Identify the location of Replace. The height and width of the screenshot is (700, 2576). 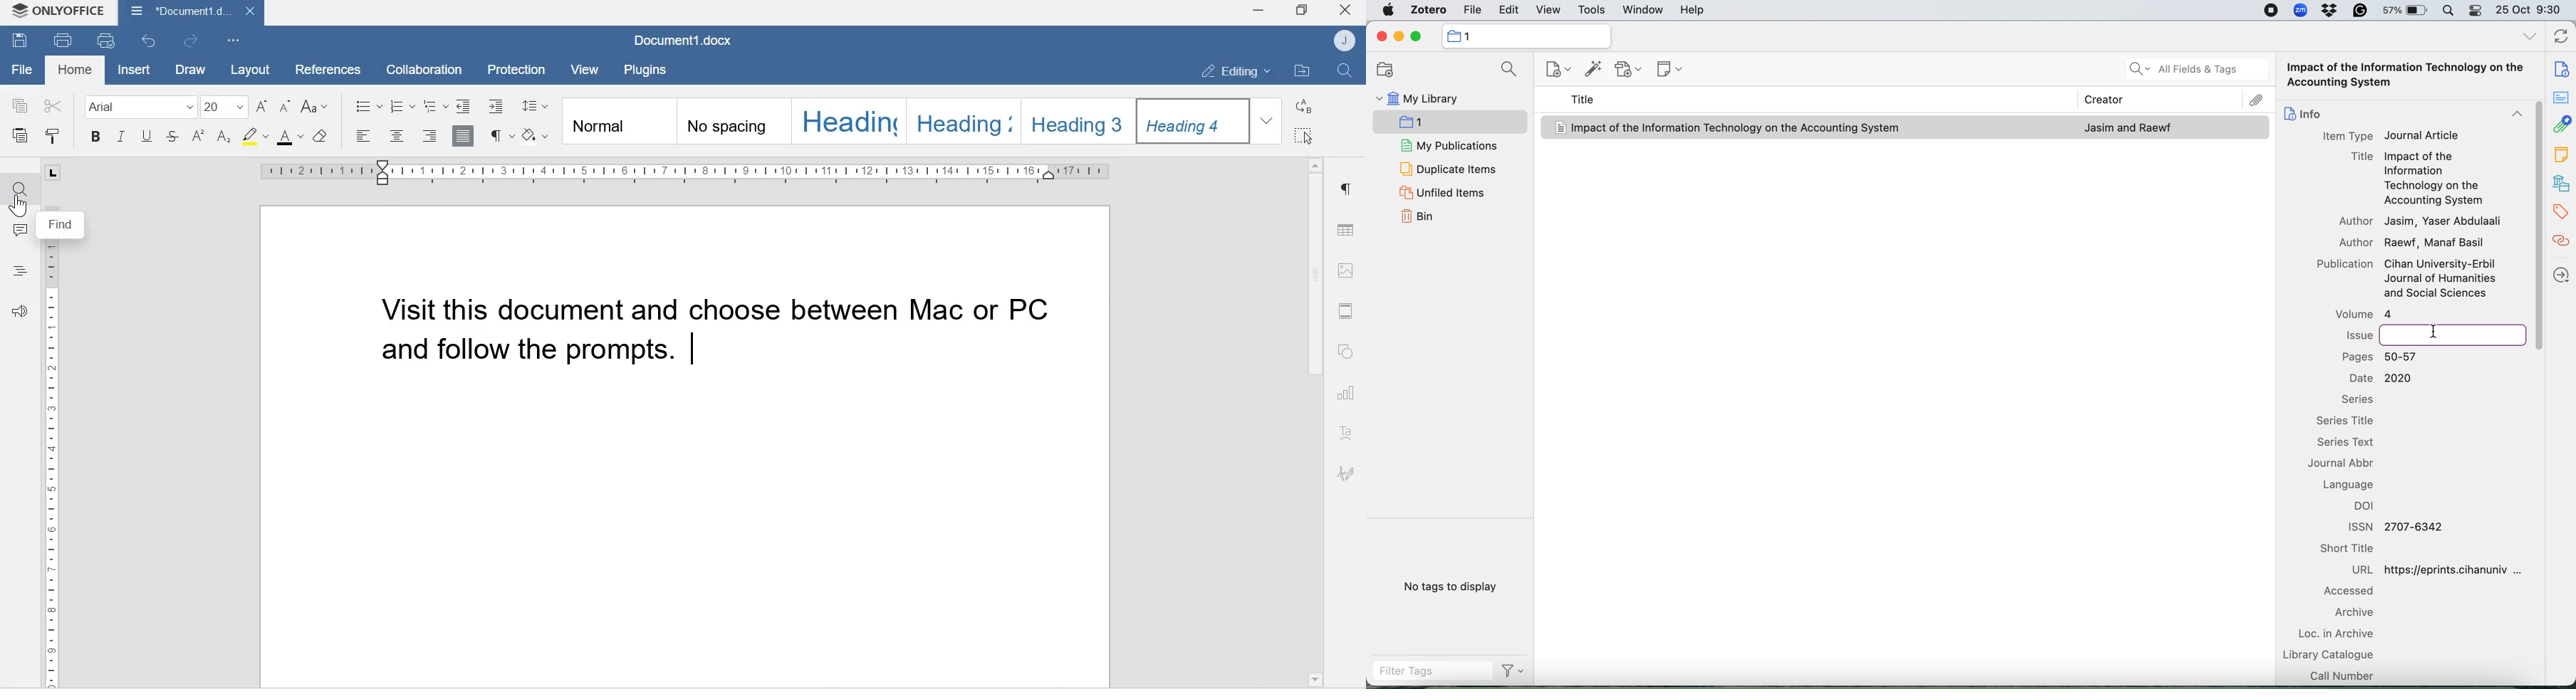
(1305, 106).